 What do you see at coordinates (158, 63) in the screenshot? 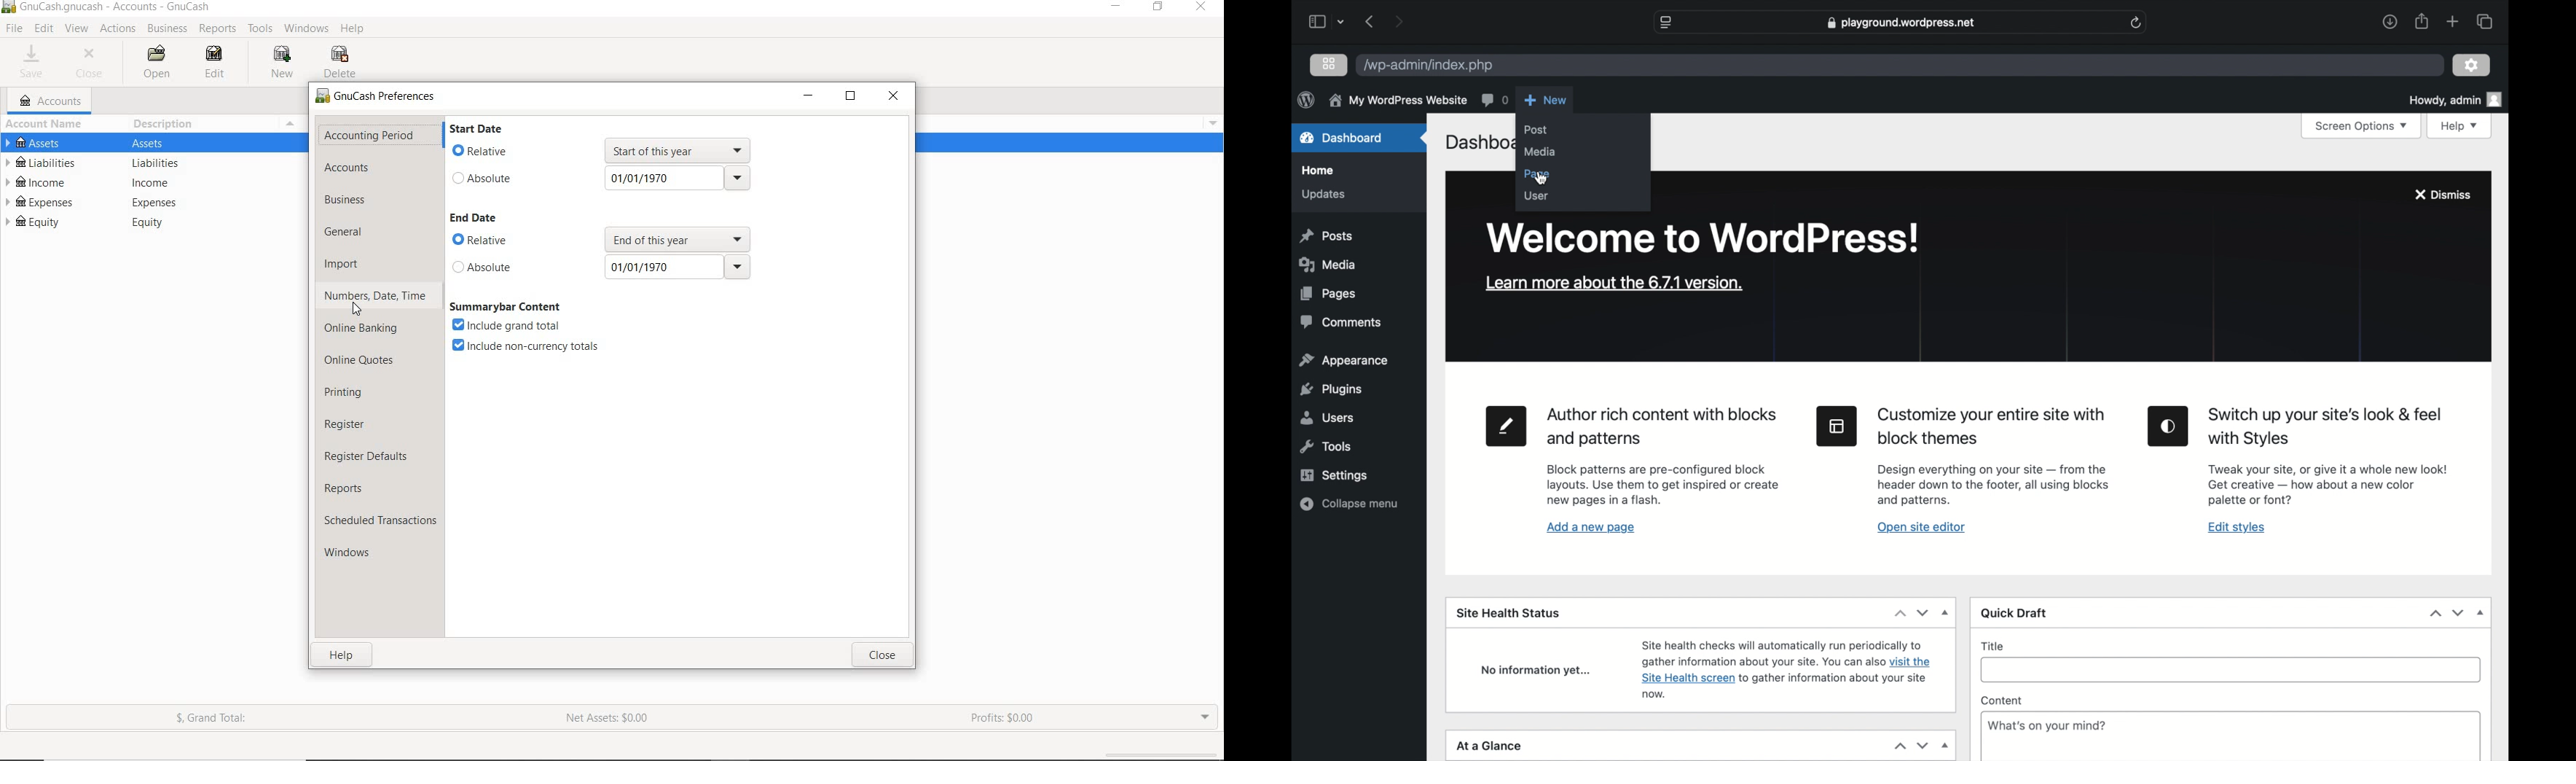
I see `OPEN` at bounding box center [158, 63].